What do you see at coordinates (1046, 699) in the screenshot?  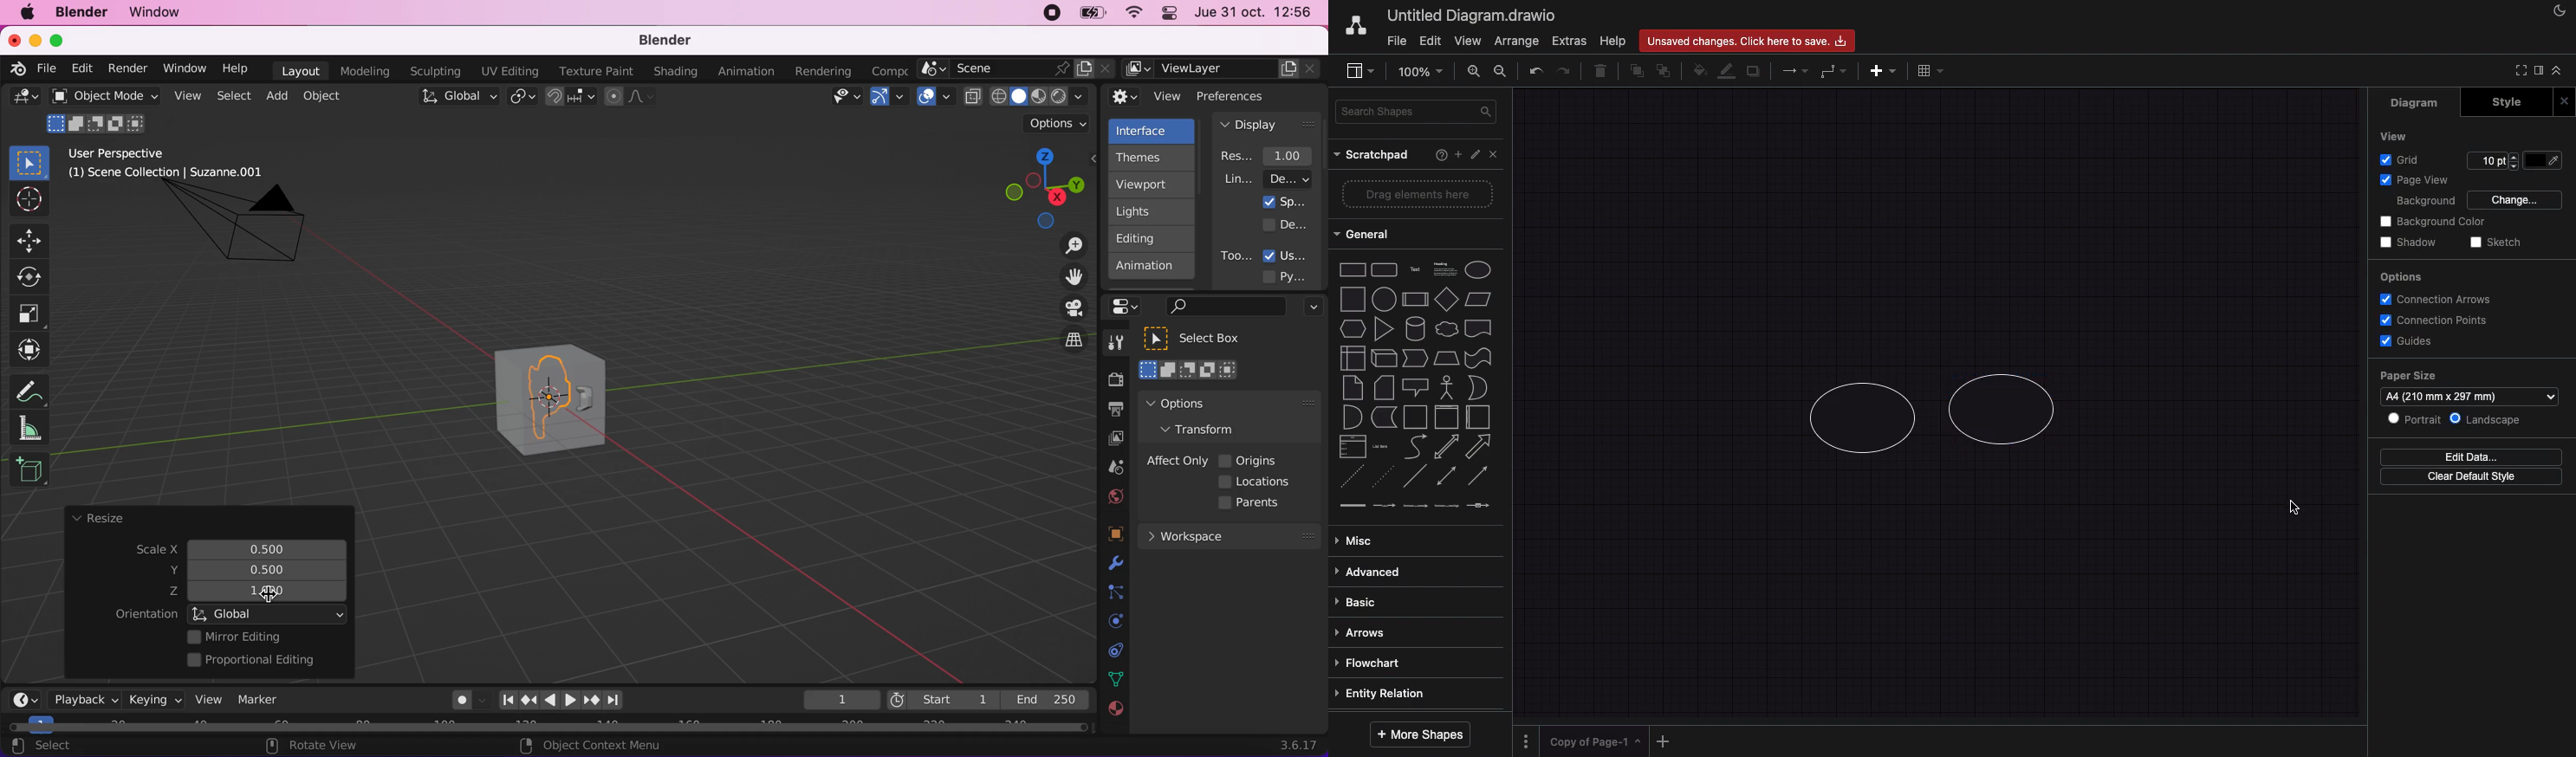 I see `end 250` at bounding box center [1046, 699].